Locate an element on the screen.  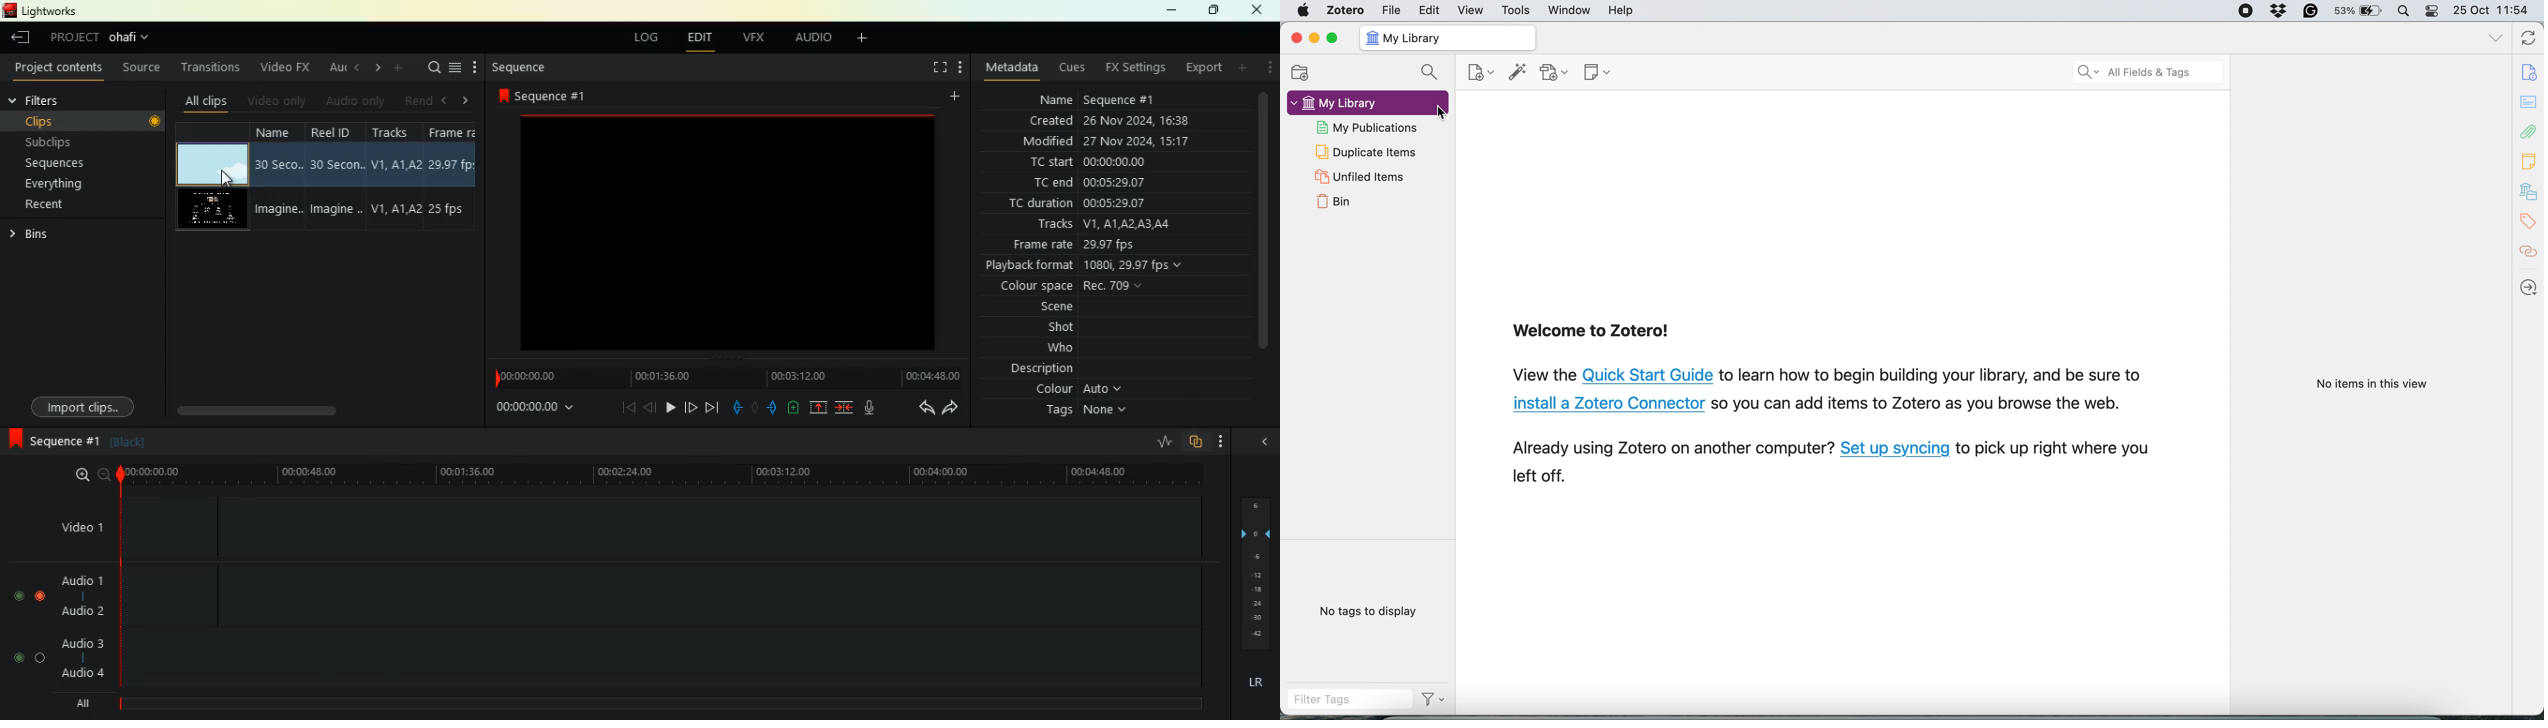
forward is located at coordinates (713, 407).